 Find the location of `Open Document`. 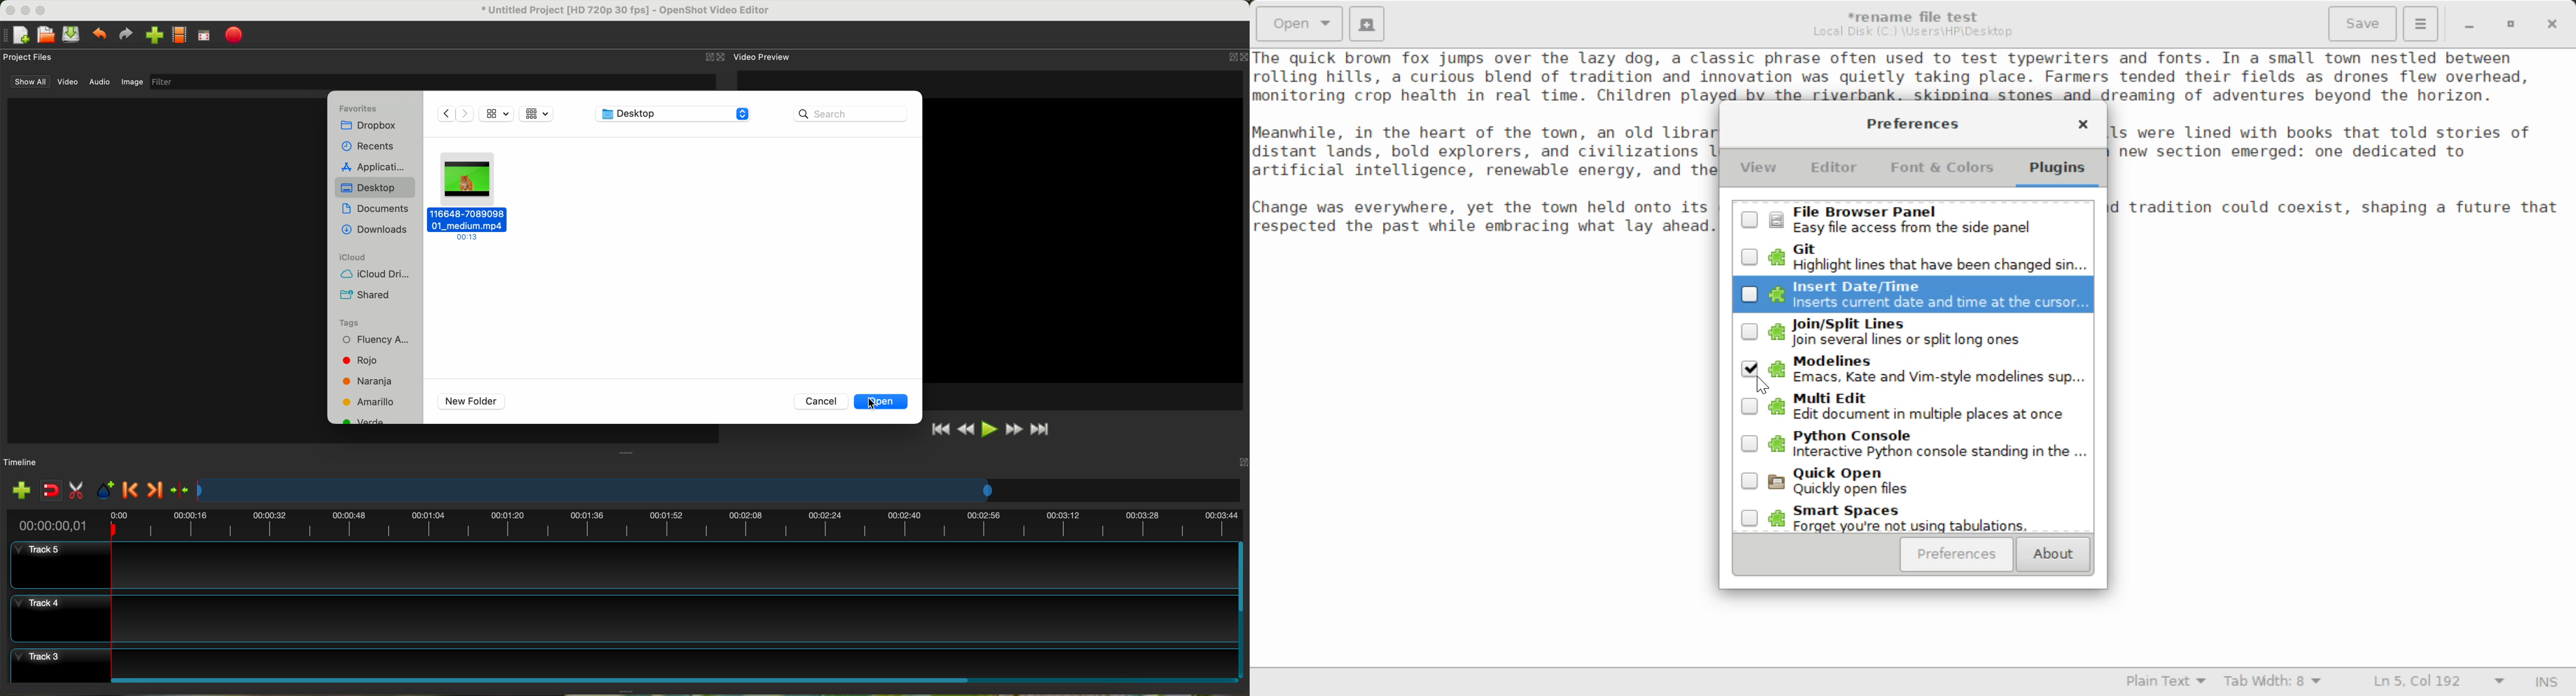

Open Document is located at coordinates (1299, 22).